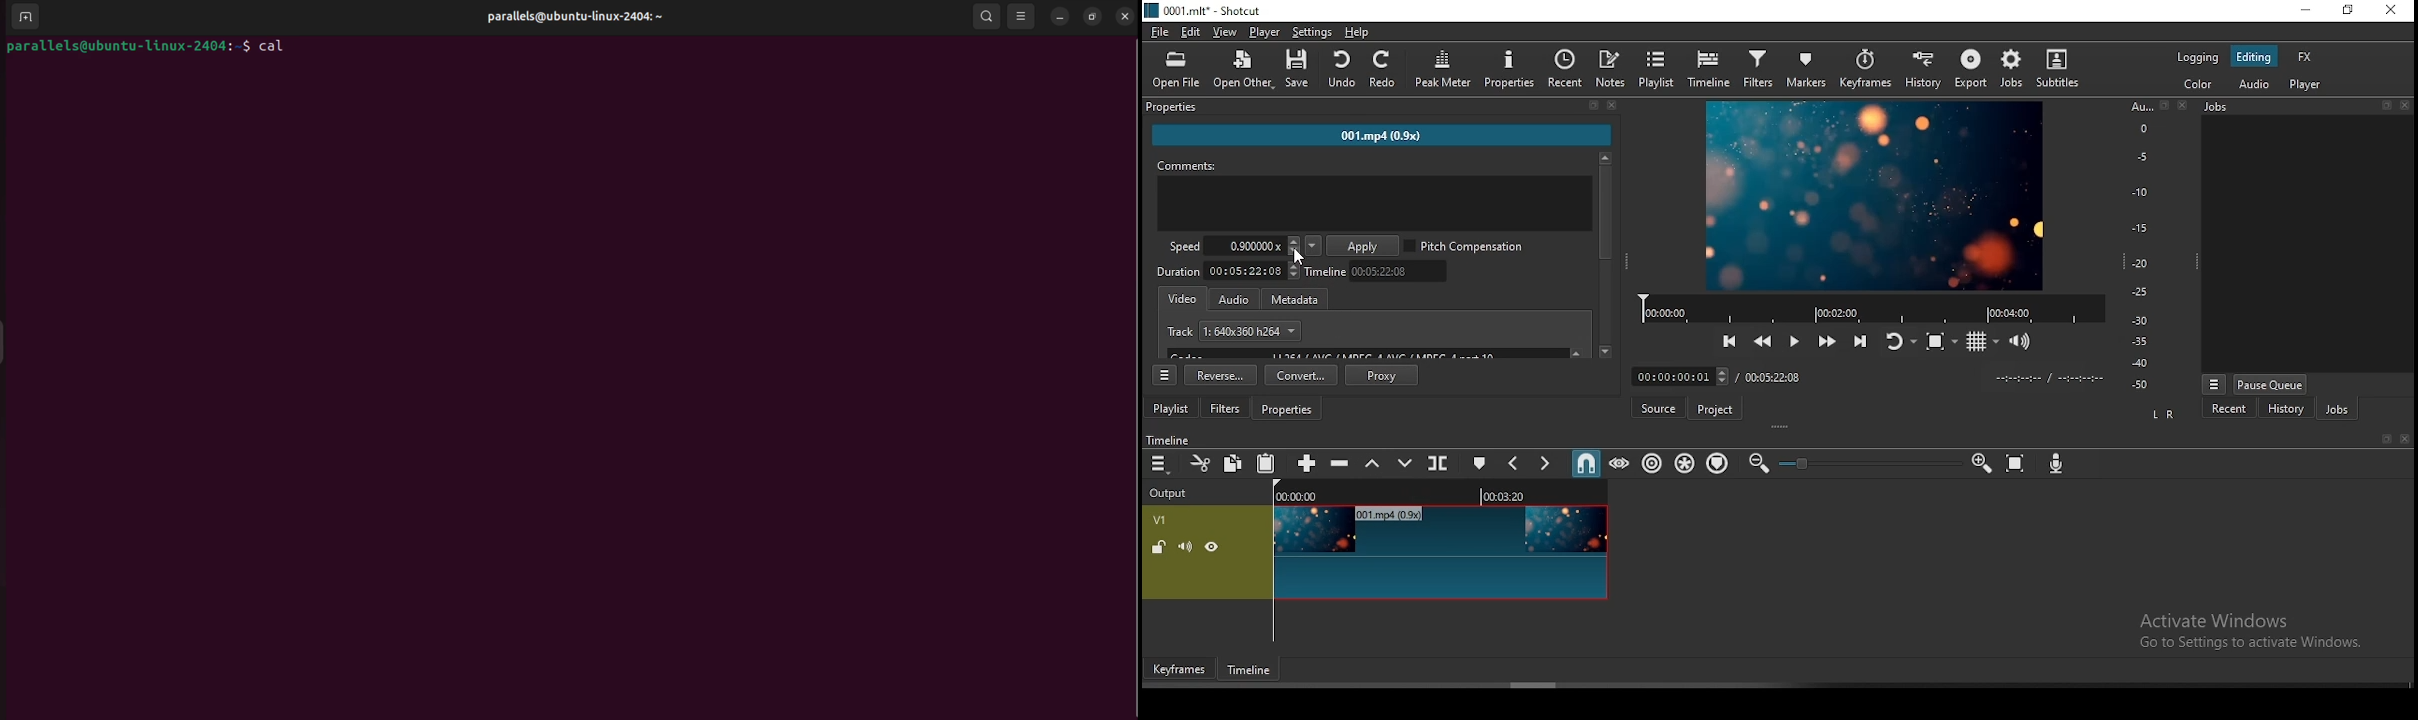 This screenshot has height=728, width=2436. Describe the element at coordinates (1132, 362) in the screenshot. I see `Scrollbar` at that location.